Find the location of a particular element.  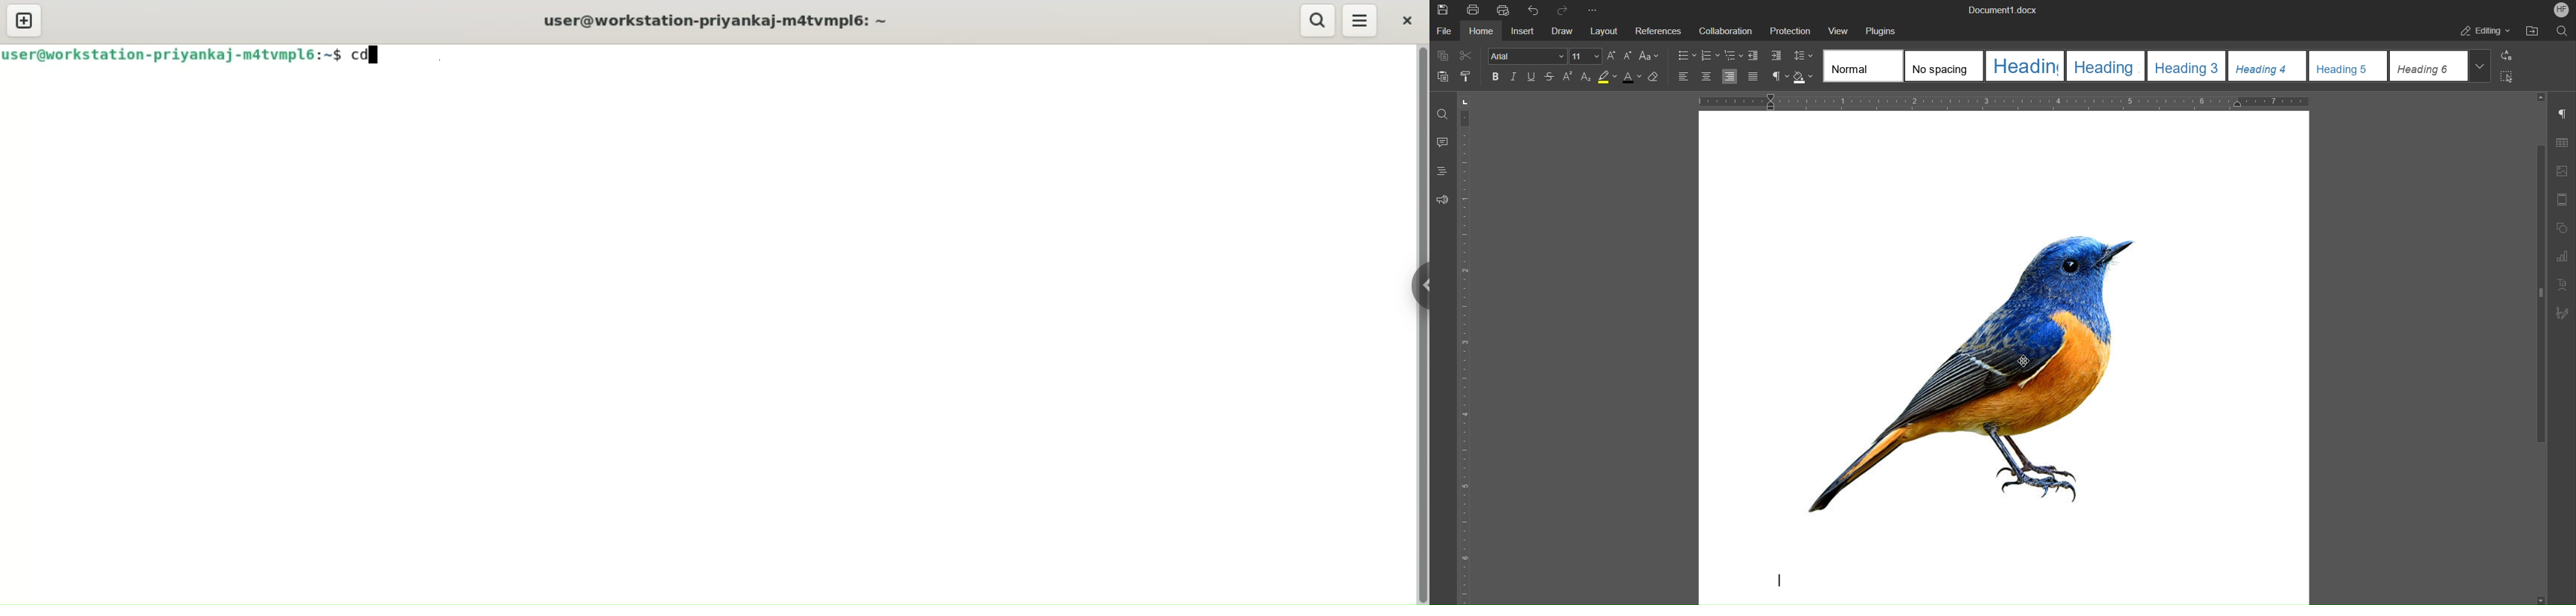

Align Right is located at coordinates (1731, 77).